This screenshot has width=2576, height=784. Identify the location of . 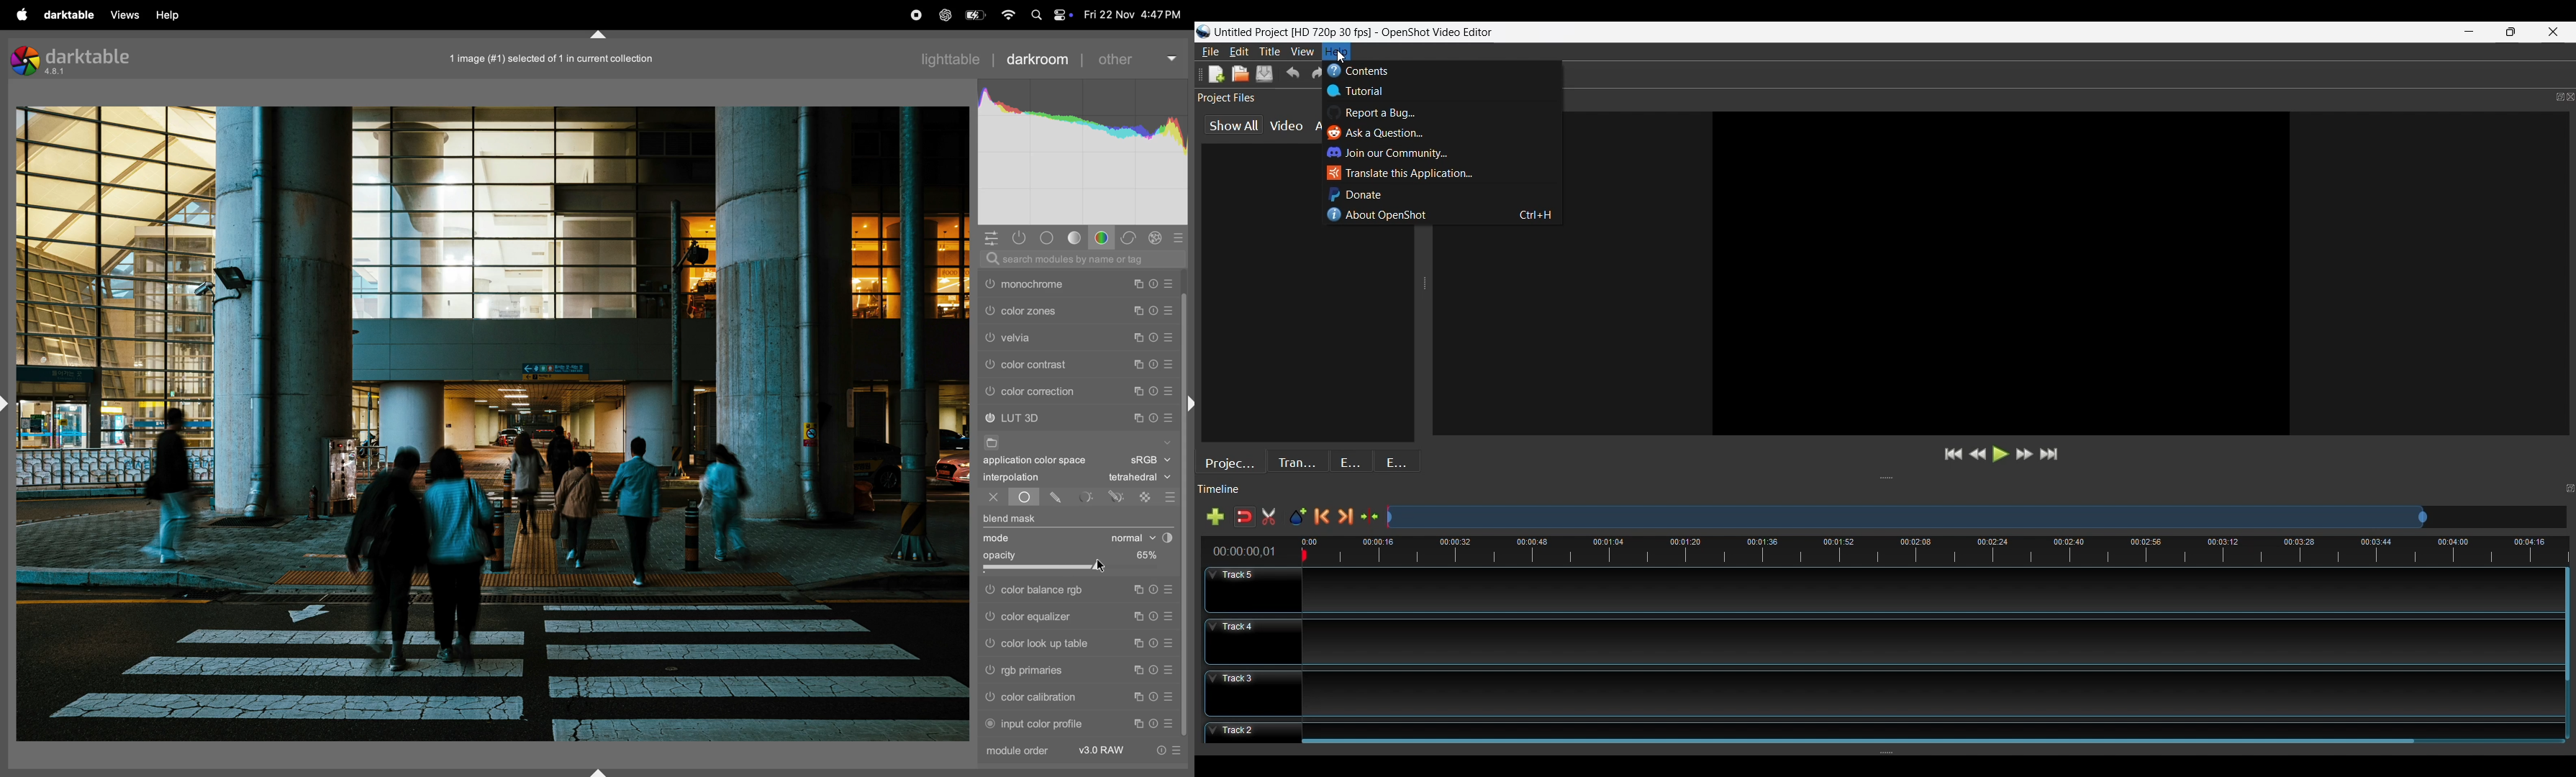
(991, 644).